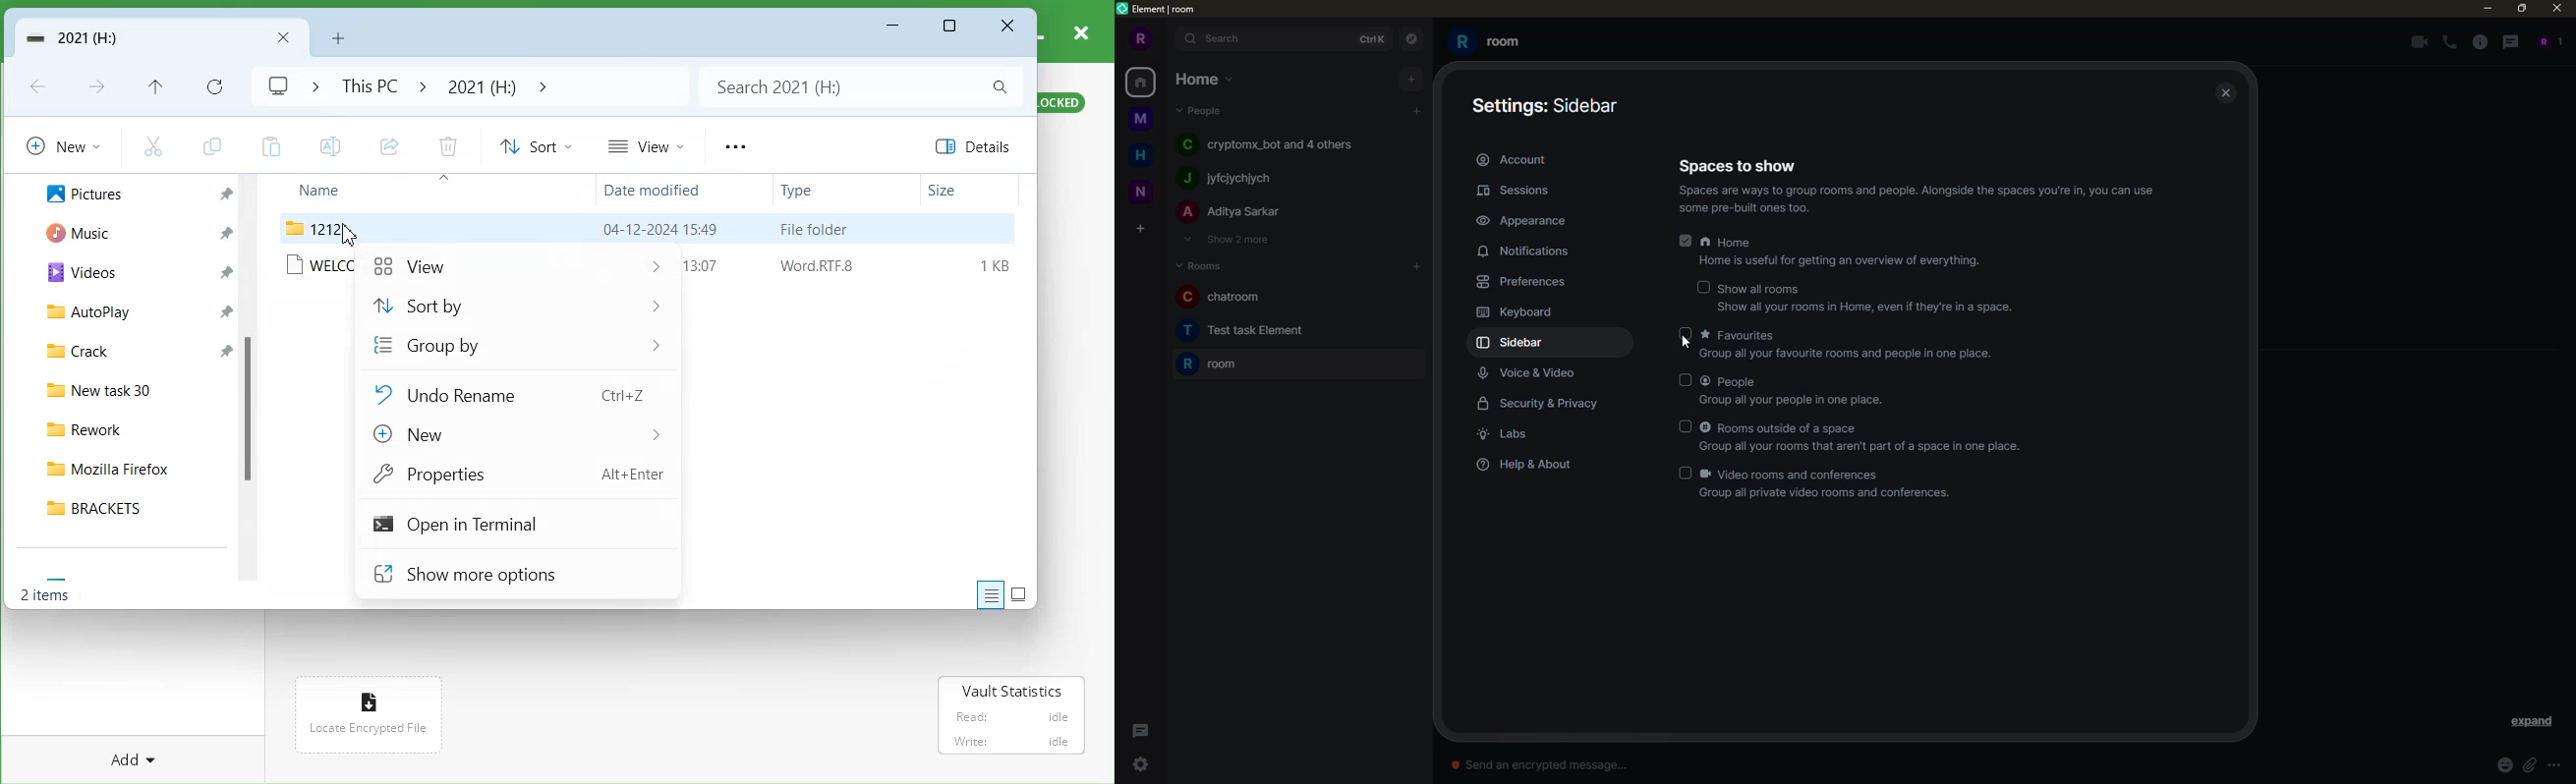  What do you see at coordinates (1675, 343) in the screenshot?
I see `cursor` at bounding box center [1675, 343].